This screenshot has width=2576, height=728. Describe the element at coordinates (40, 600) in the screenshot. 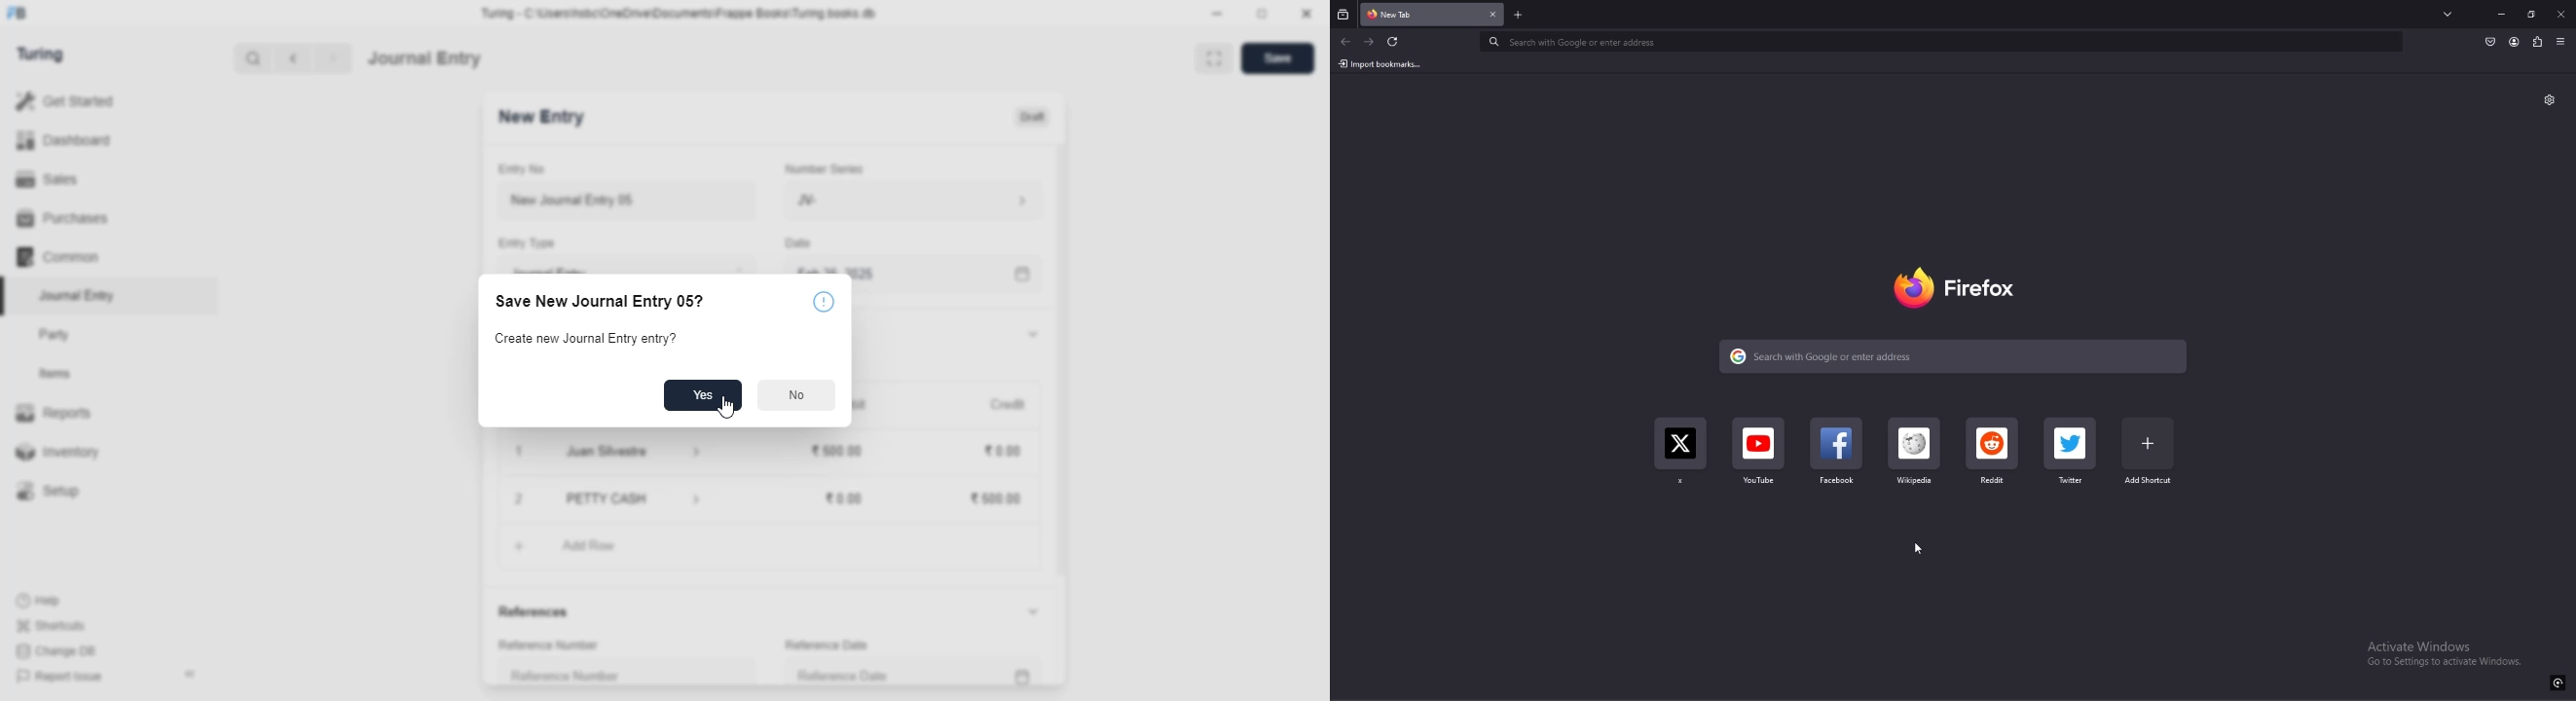

I see `help` at that location.